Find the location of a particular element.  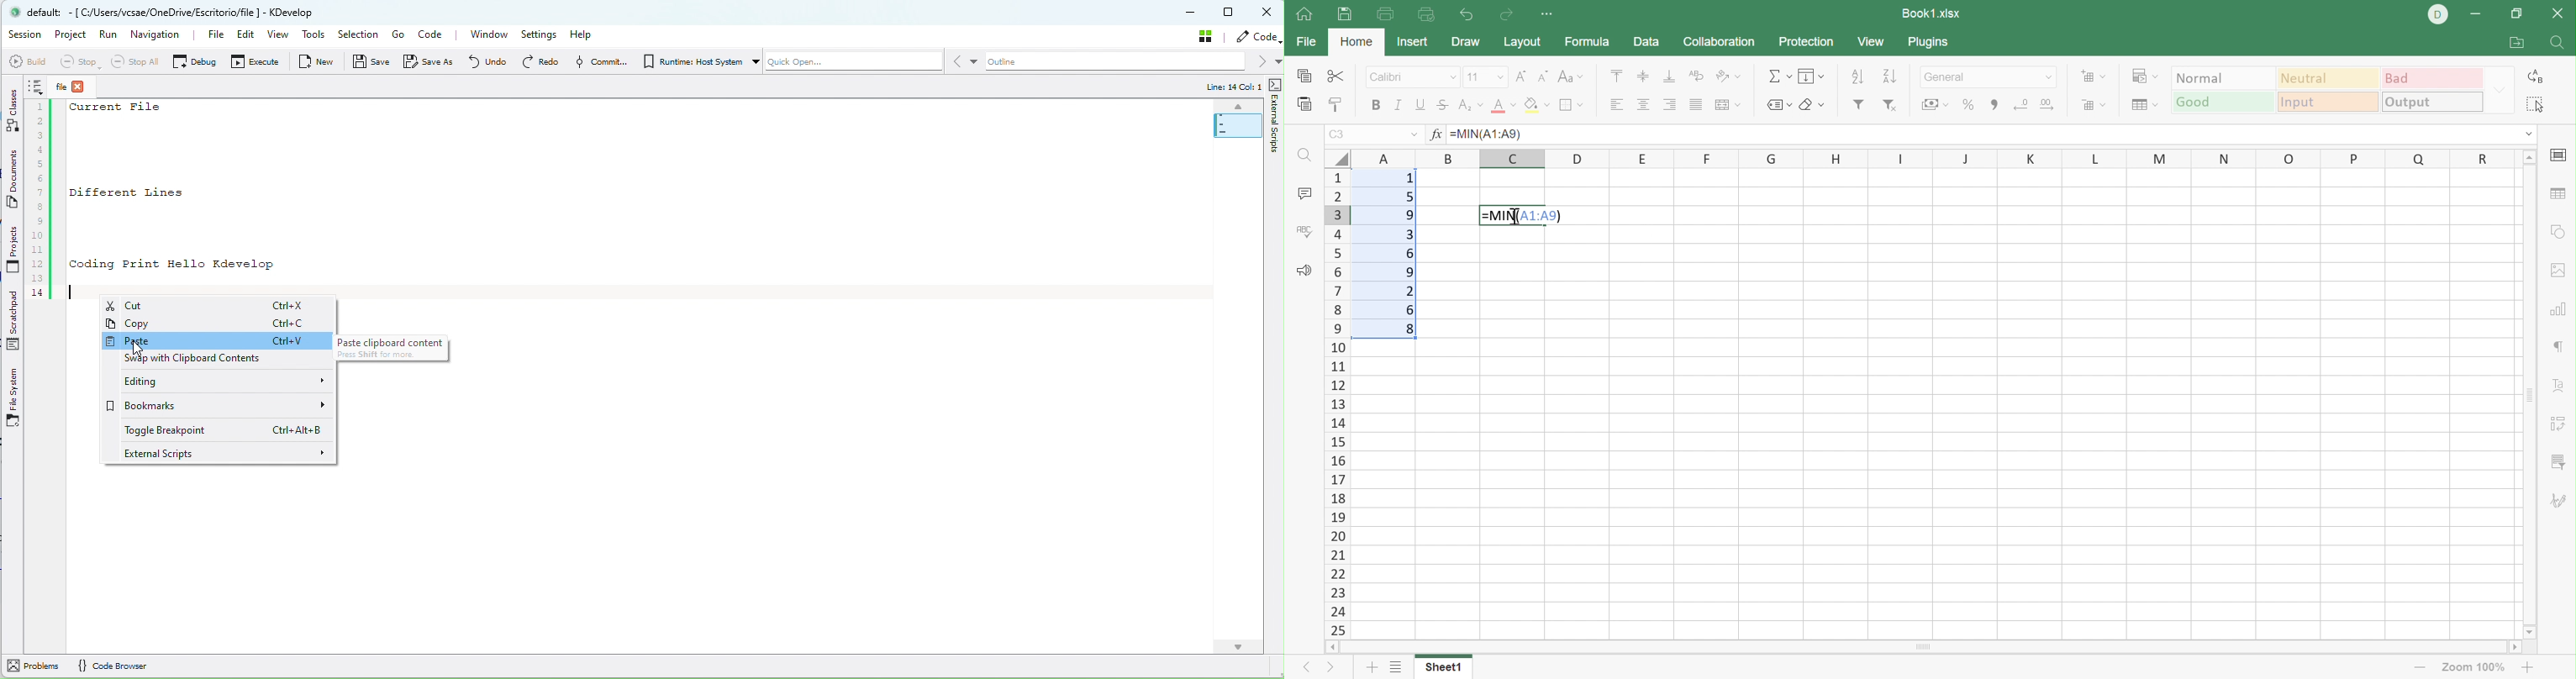

Add sheet is located at coordinates (1370, 667).